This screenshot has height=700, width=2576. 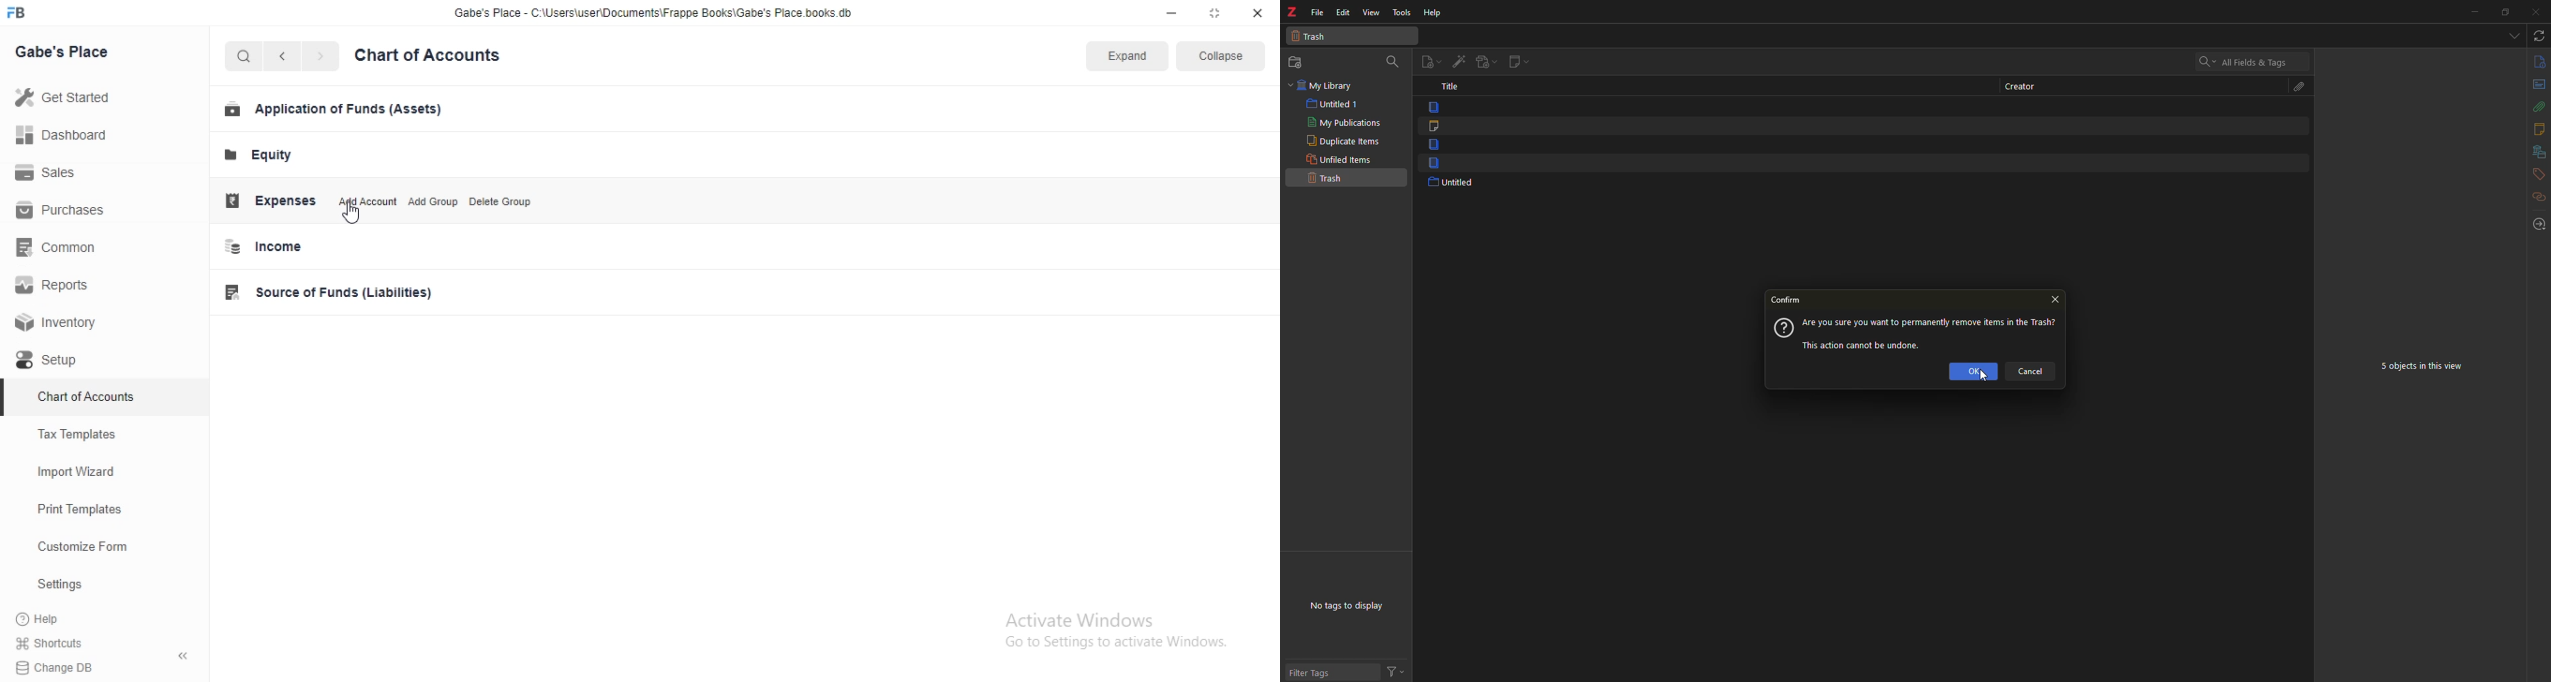 What do you see at coordinates (1432, 125) in the screenshot?
I see `note` at bounding box center [1432, 125].